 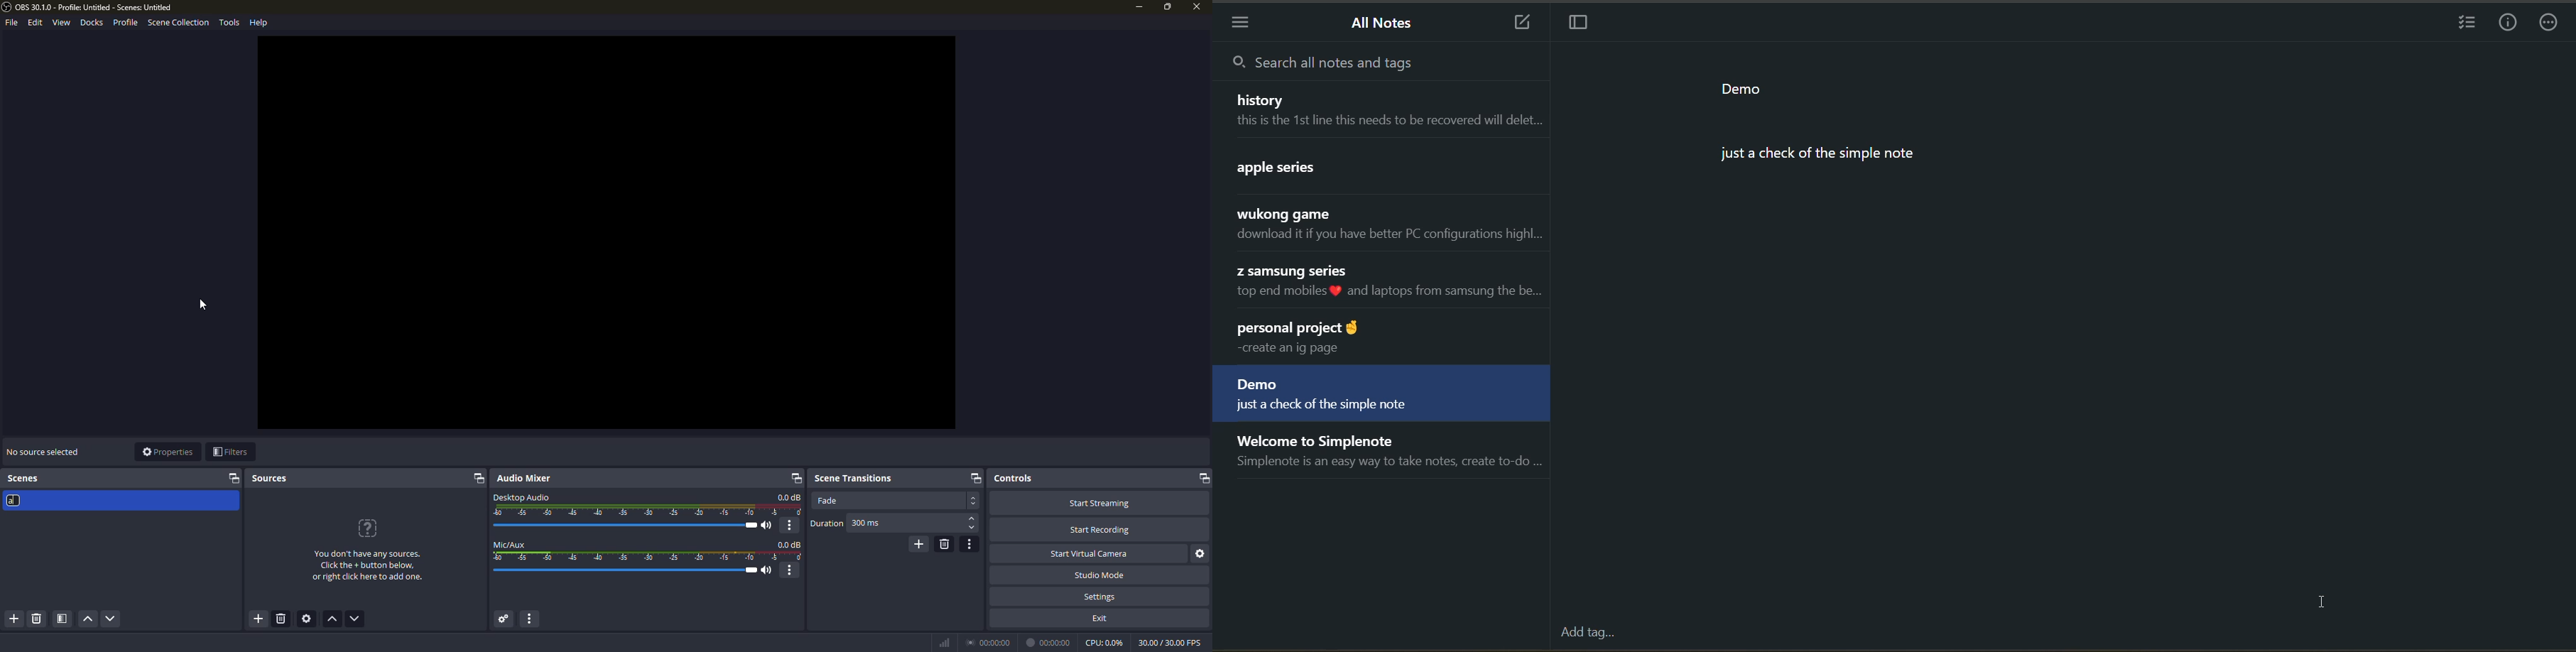 I want to click on db, so click(x=790, y=497).